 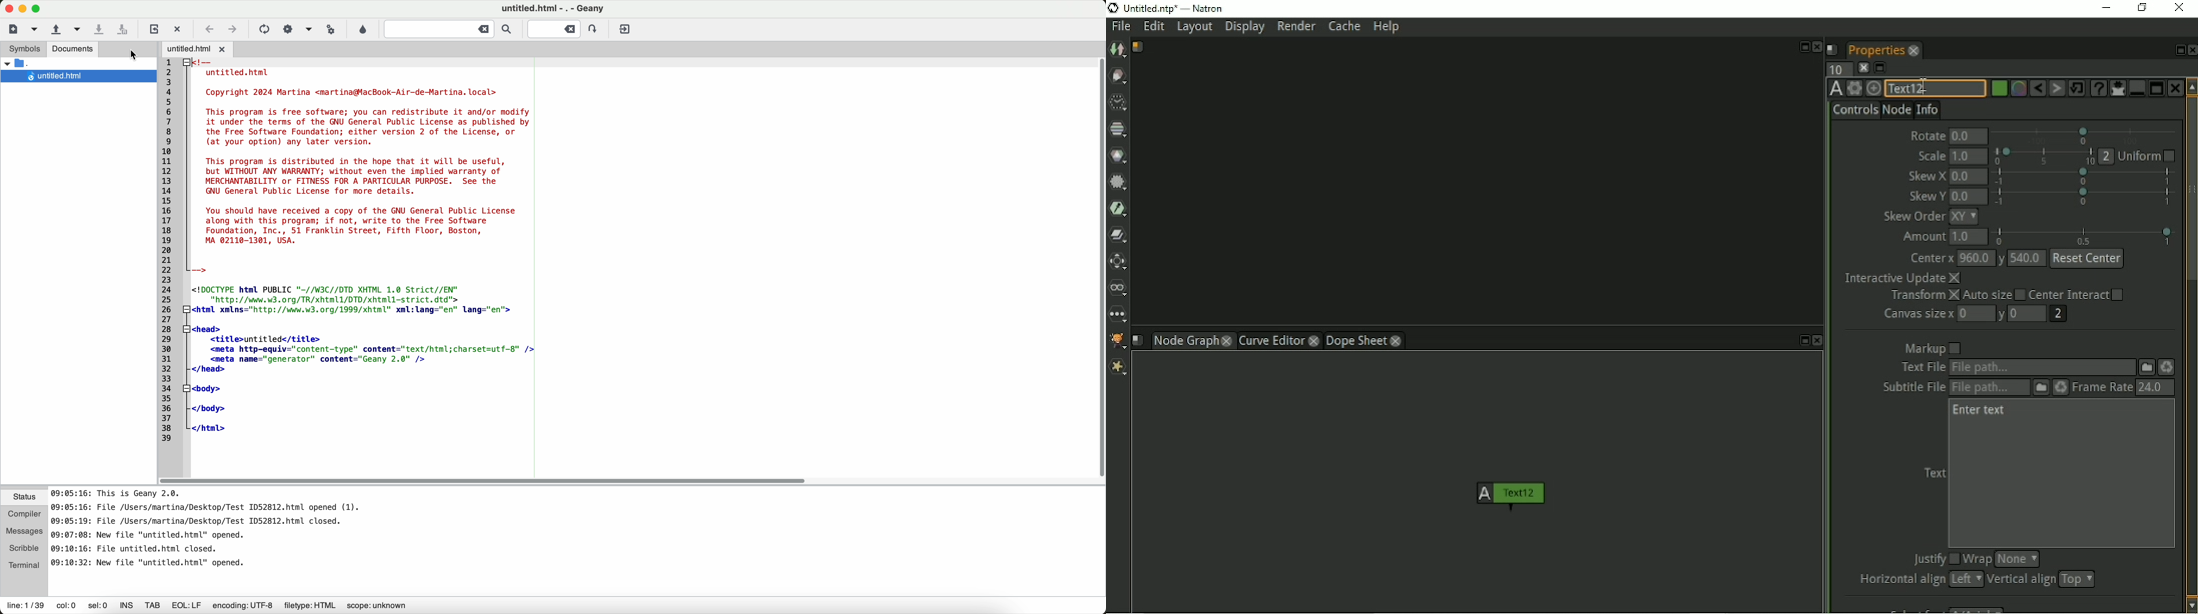 I want to click on choose more build actions, so click(x=310, y=31).